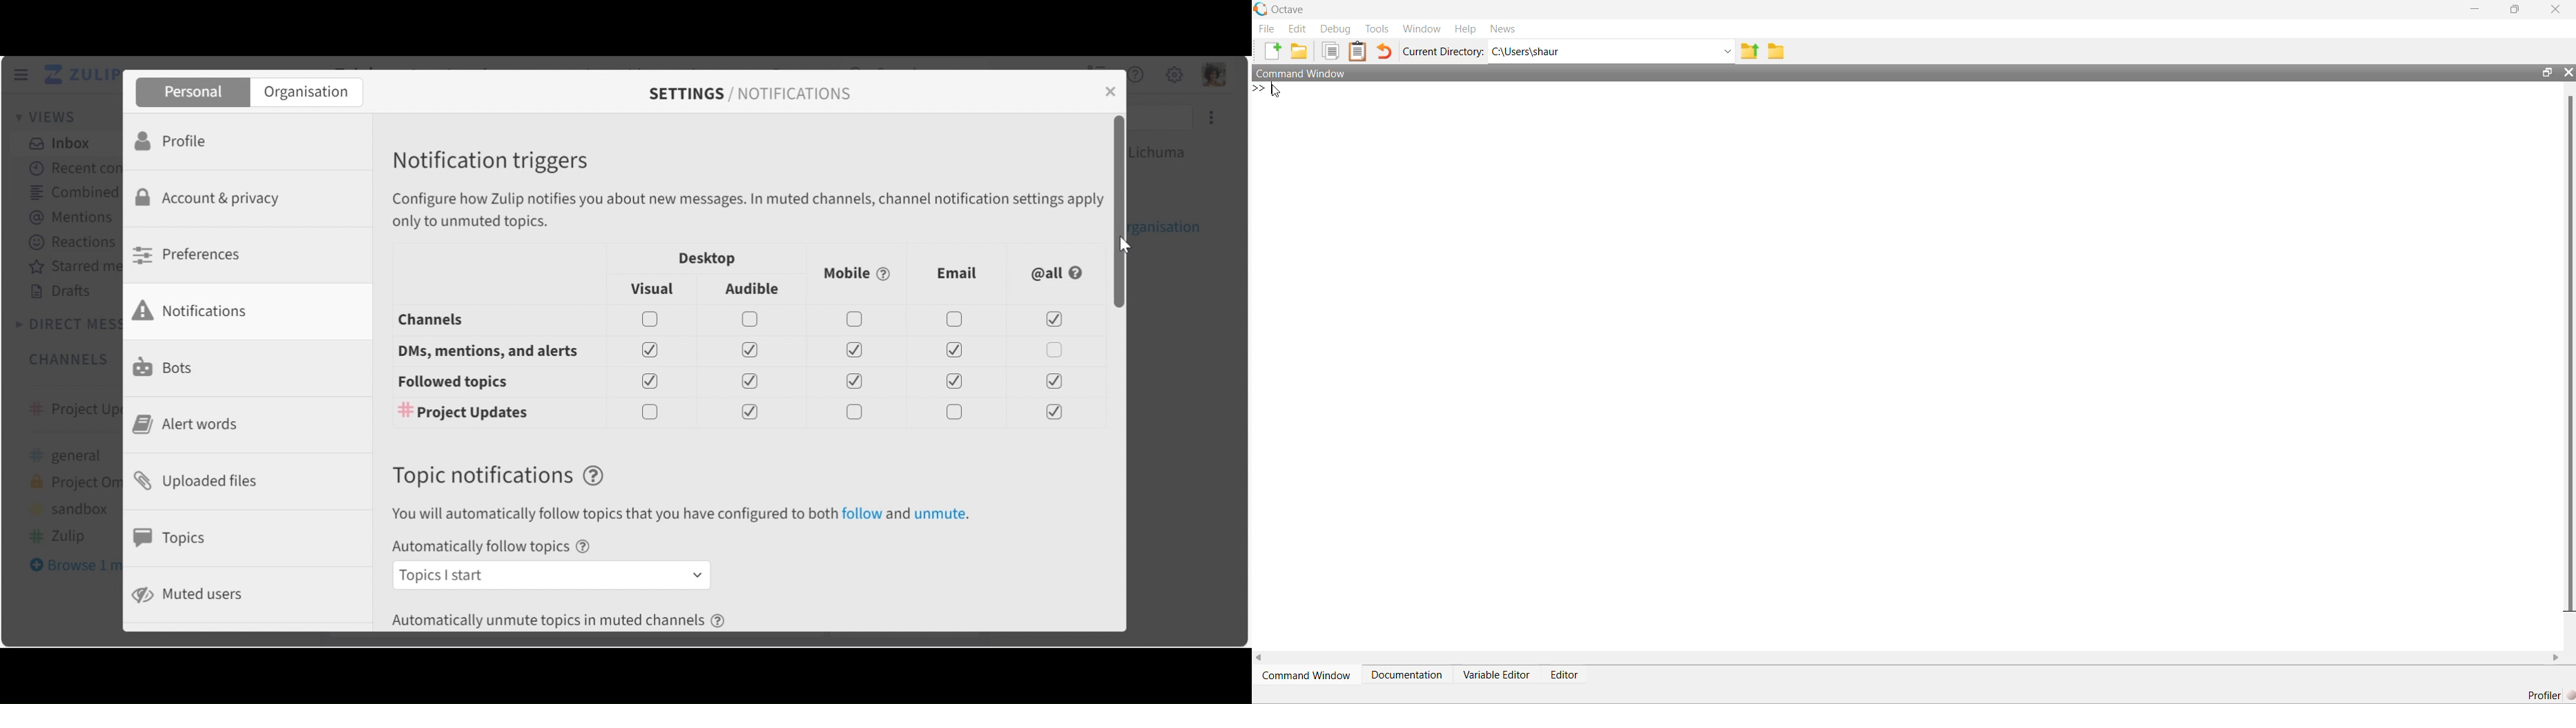  I want to click on Documentation, so click(1407, 674).